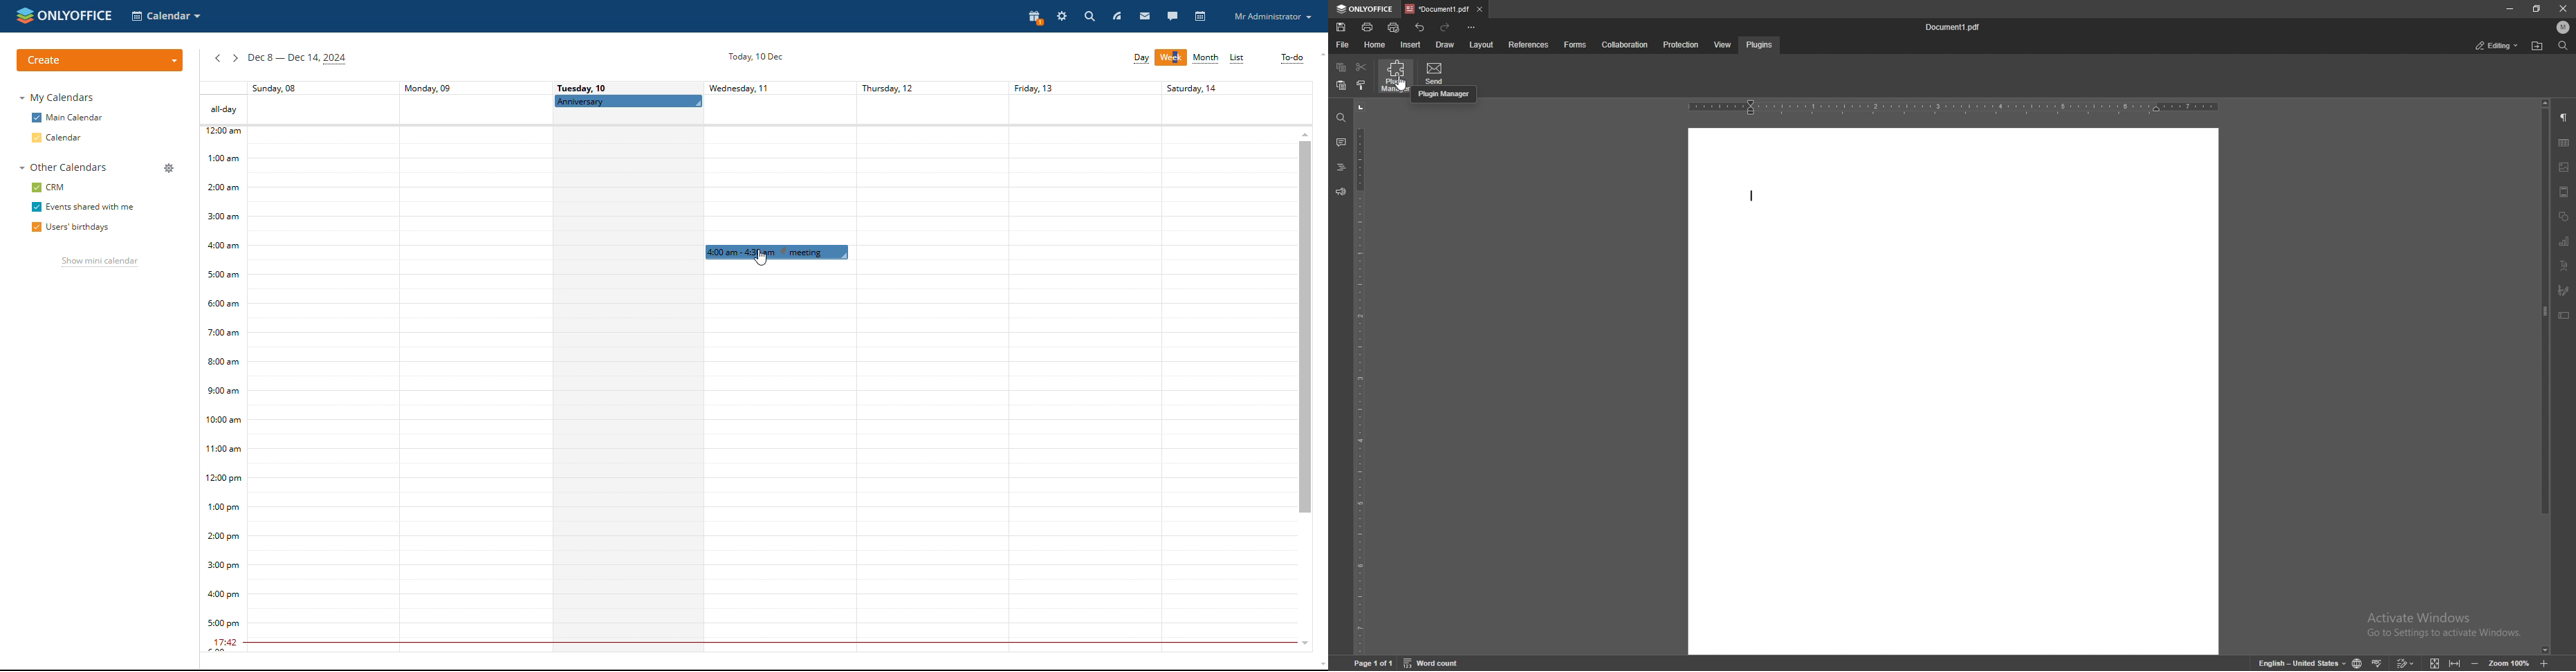 Image resolution: width=2576 pixels, height=672 pixels. Describe the element at coordinates (1397, 75) in the screenshot. I see `plugin manager` at that location.